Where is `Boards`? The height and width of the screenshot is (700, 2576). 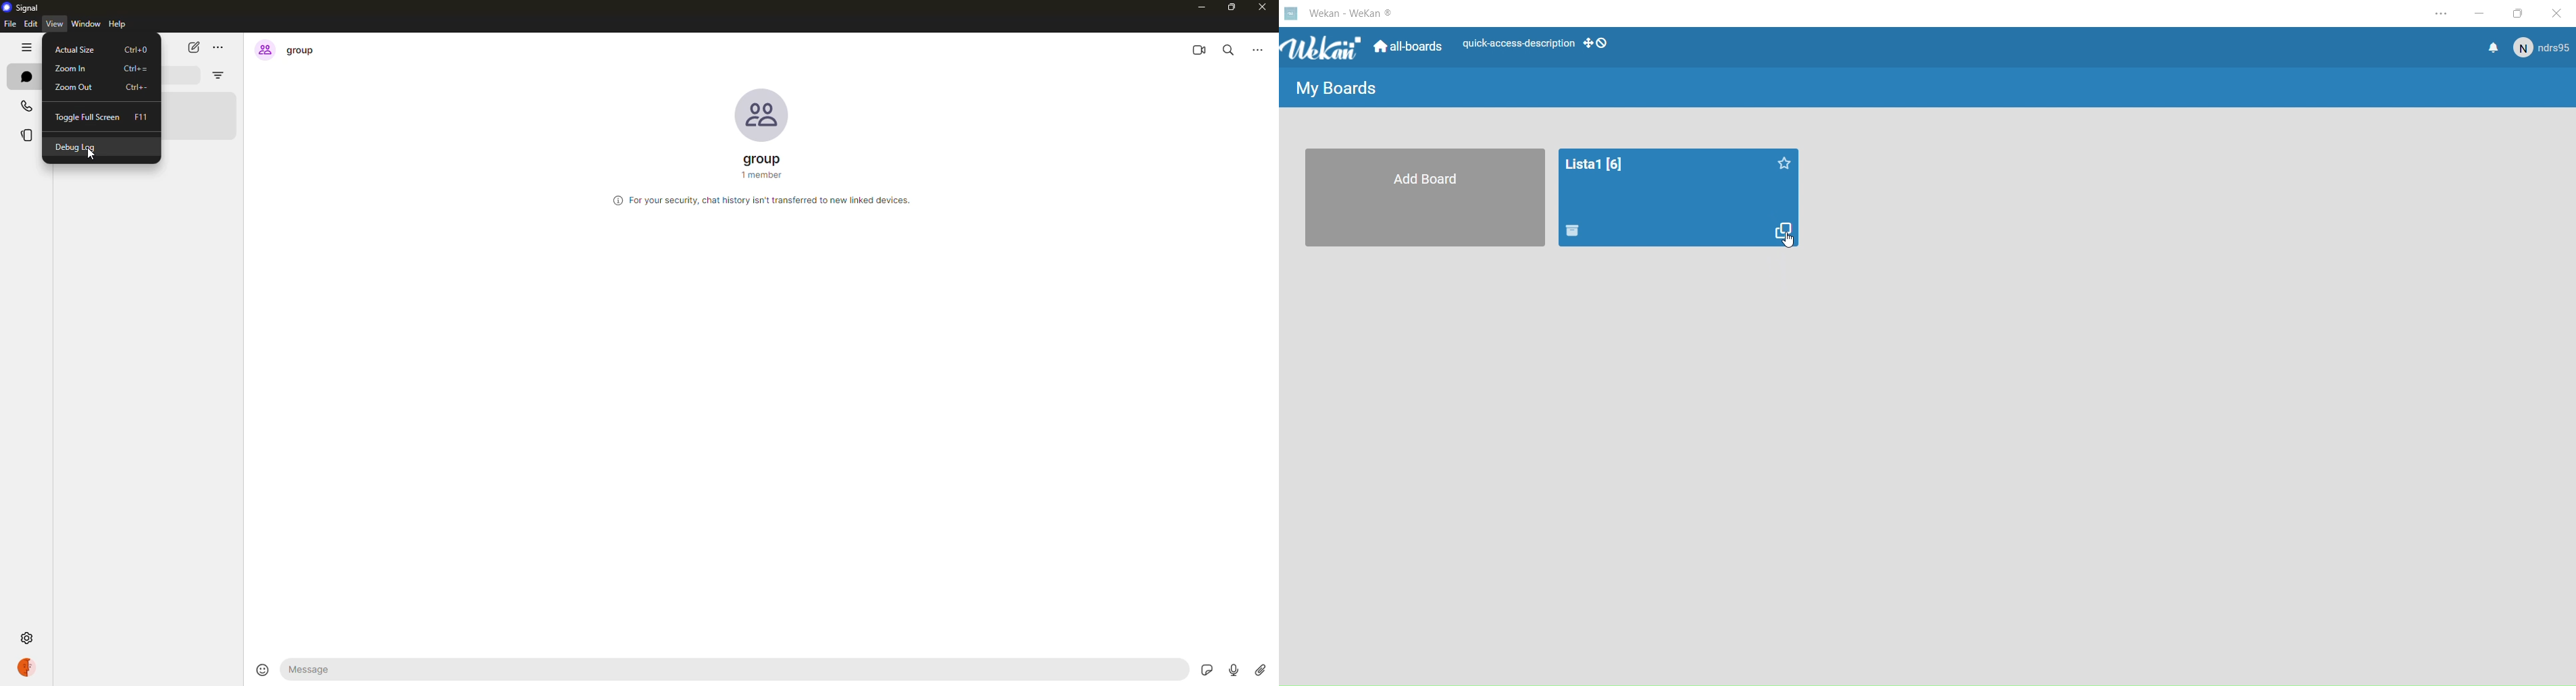
Boards is located at coordinates (1411, 47).